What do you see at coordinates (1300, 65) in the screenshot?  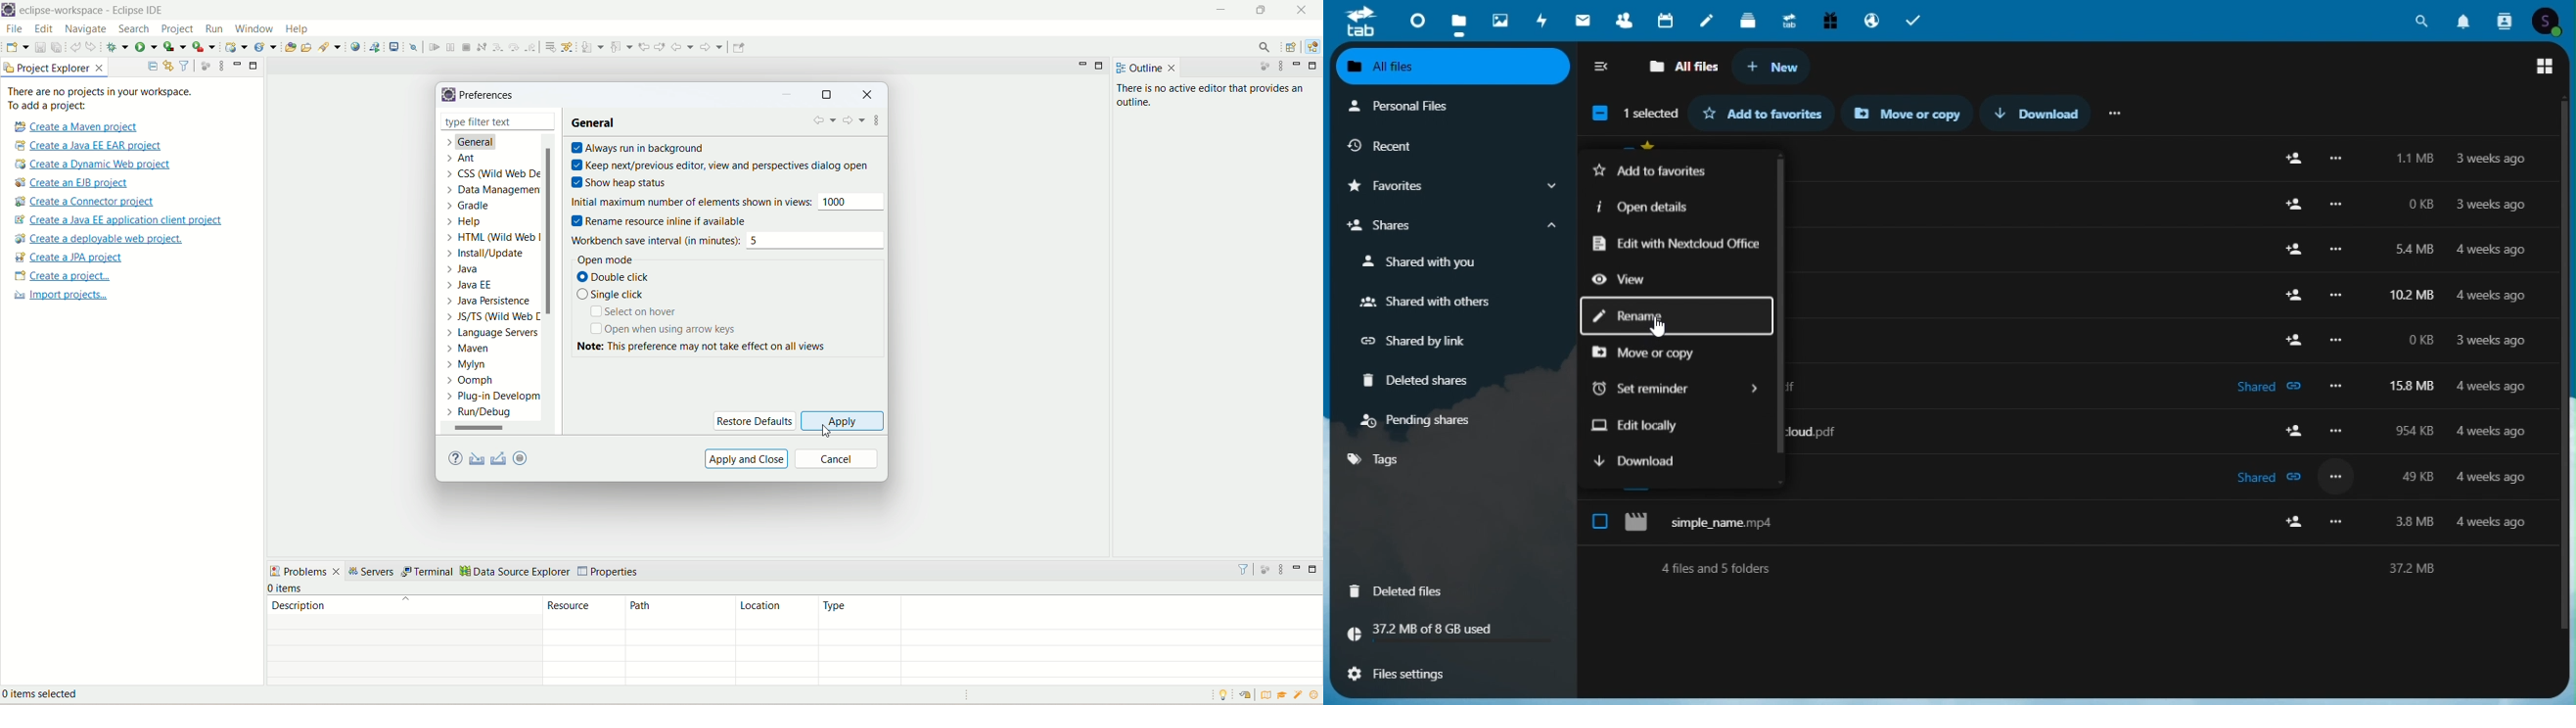 I see `minimize` at bounding box center [1300, 65].